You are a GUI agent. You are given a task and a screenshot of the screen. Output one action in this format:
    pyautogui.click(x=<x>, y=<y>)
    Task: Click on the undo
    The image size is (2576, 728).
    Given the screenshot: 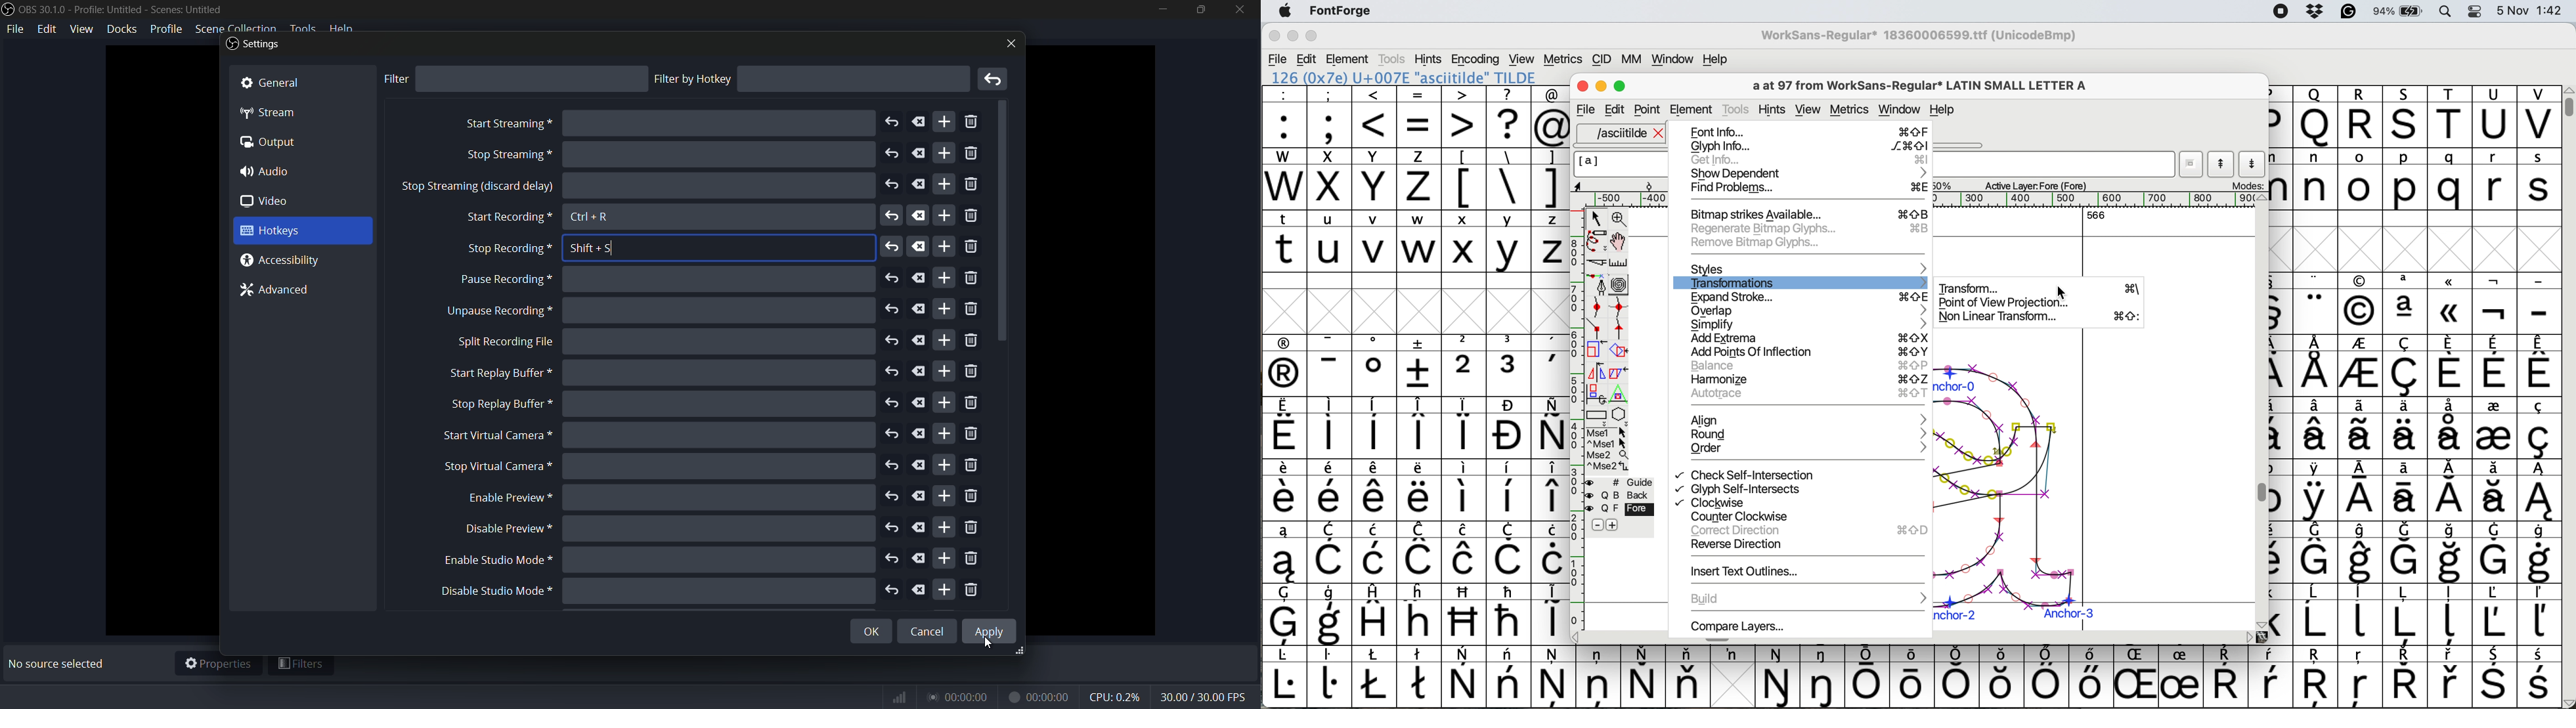 What is the action you would take?
    pyautogui.click(x=892, y=404)
    